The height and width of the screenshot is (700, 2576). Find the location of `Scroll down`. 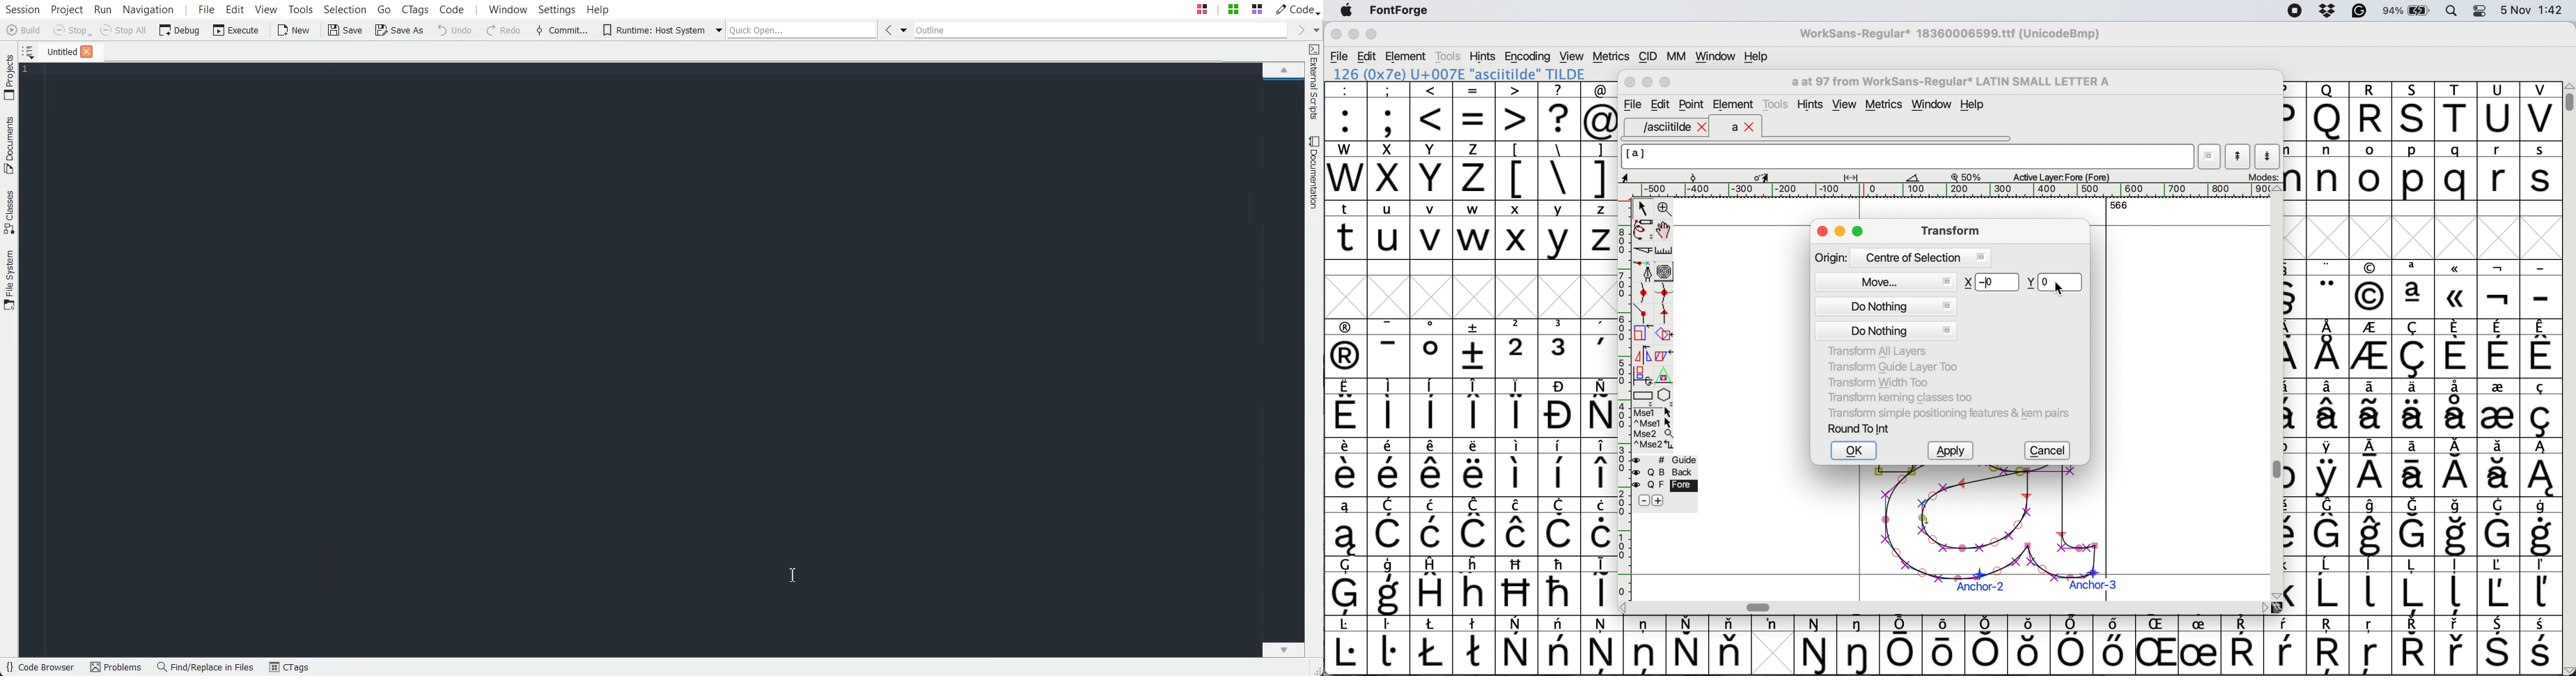

Scroll down is located at coordinates (1283, 649).